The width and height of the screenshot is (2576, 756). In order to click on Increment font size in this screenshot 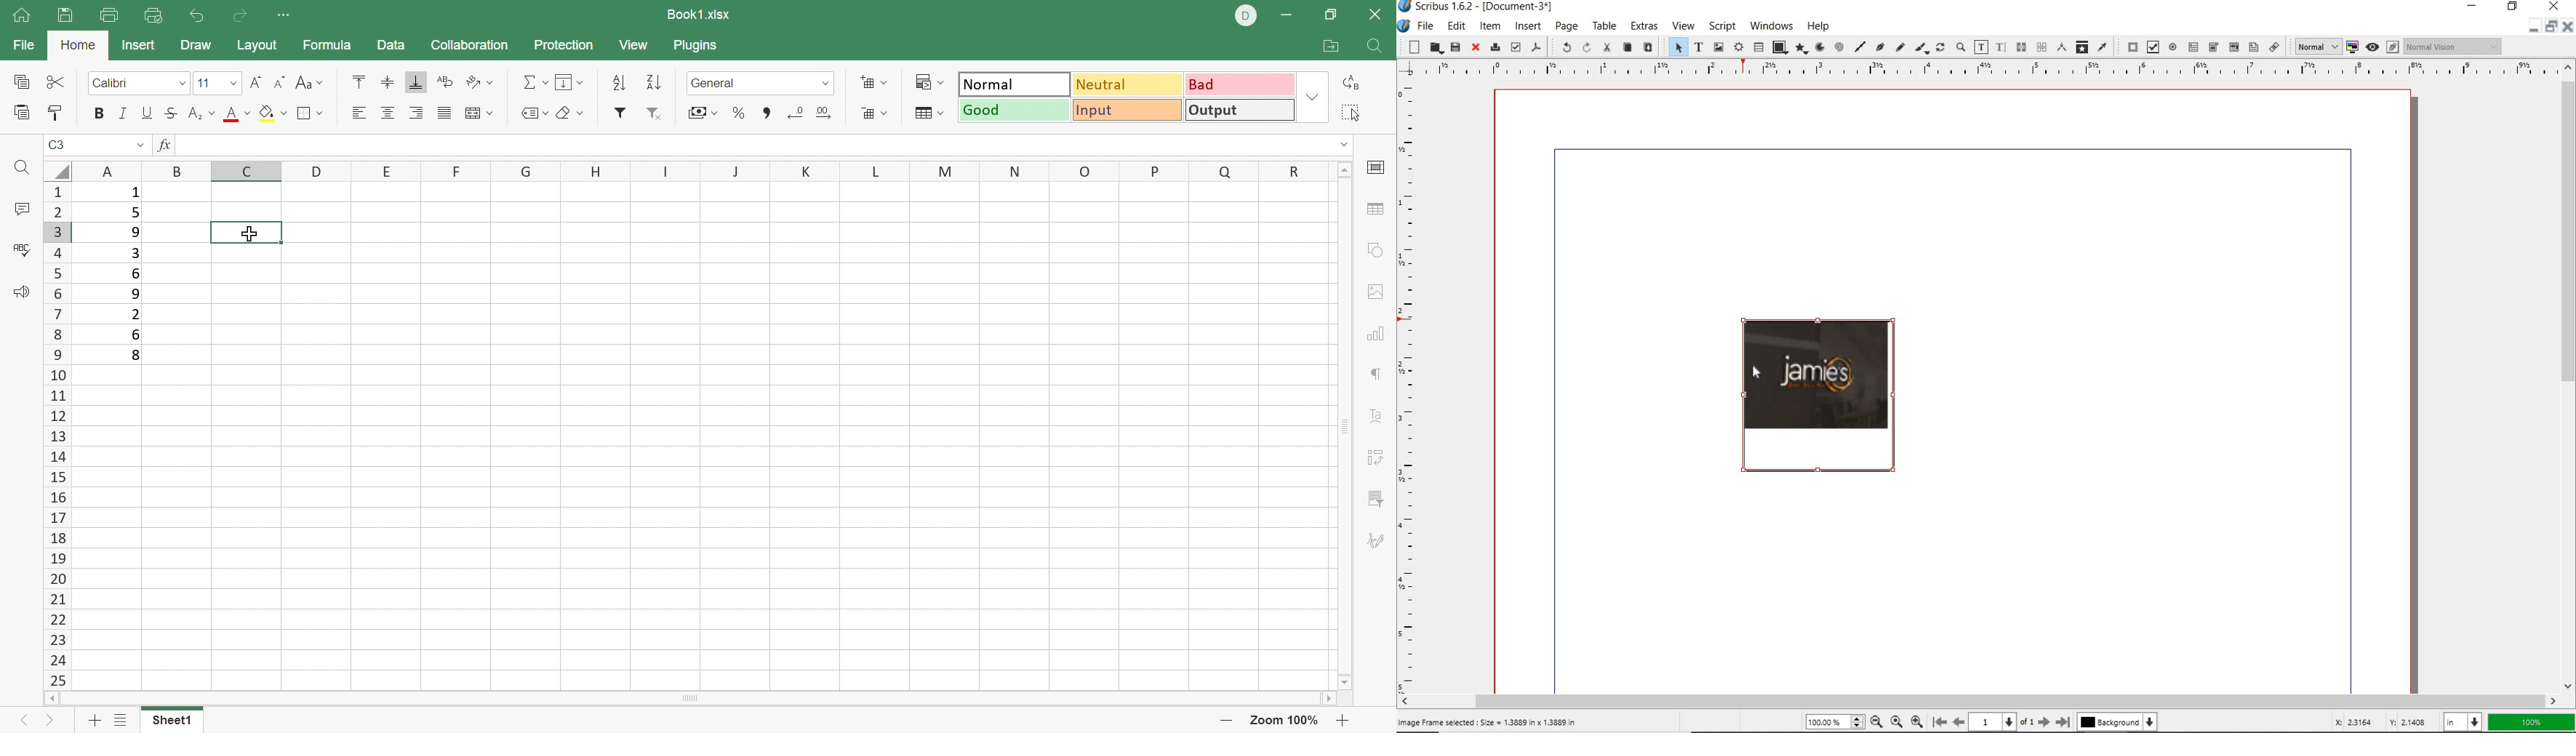, I will do `click(256, 81)`.